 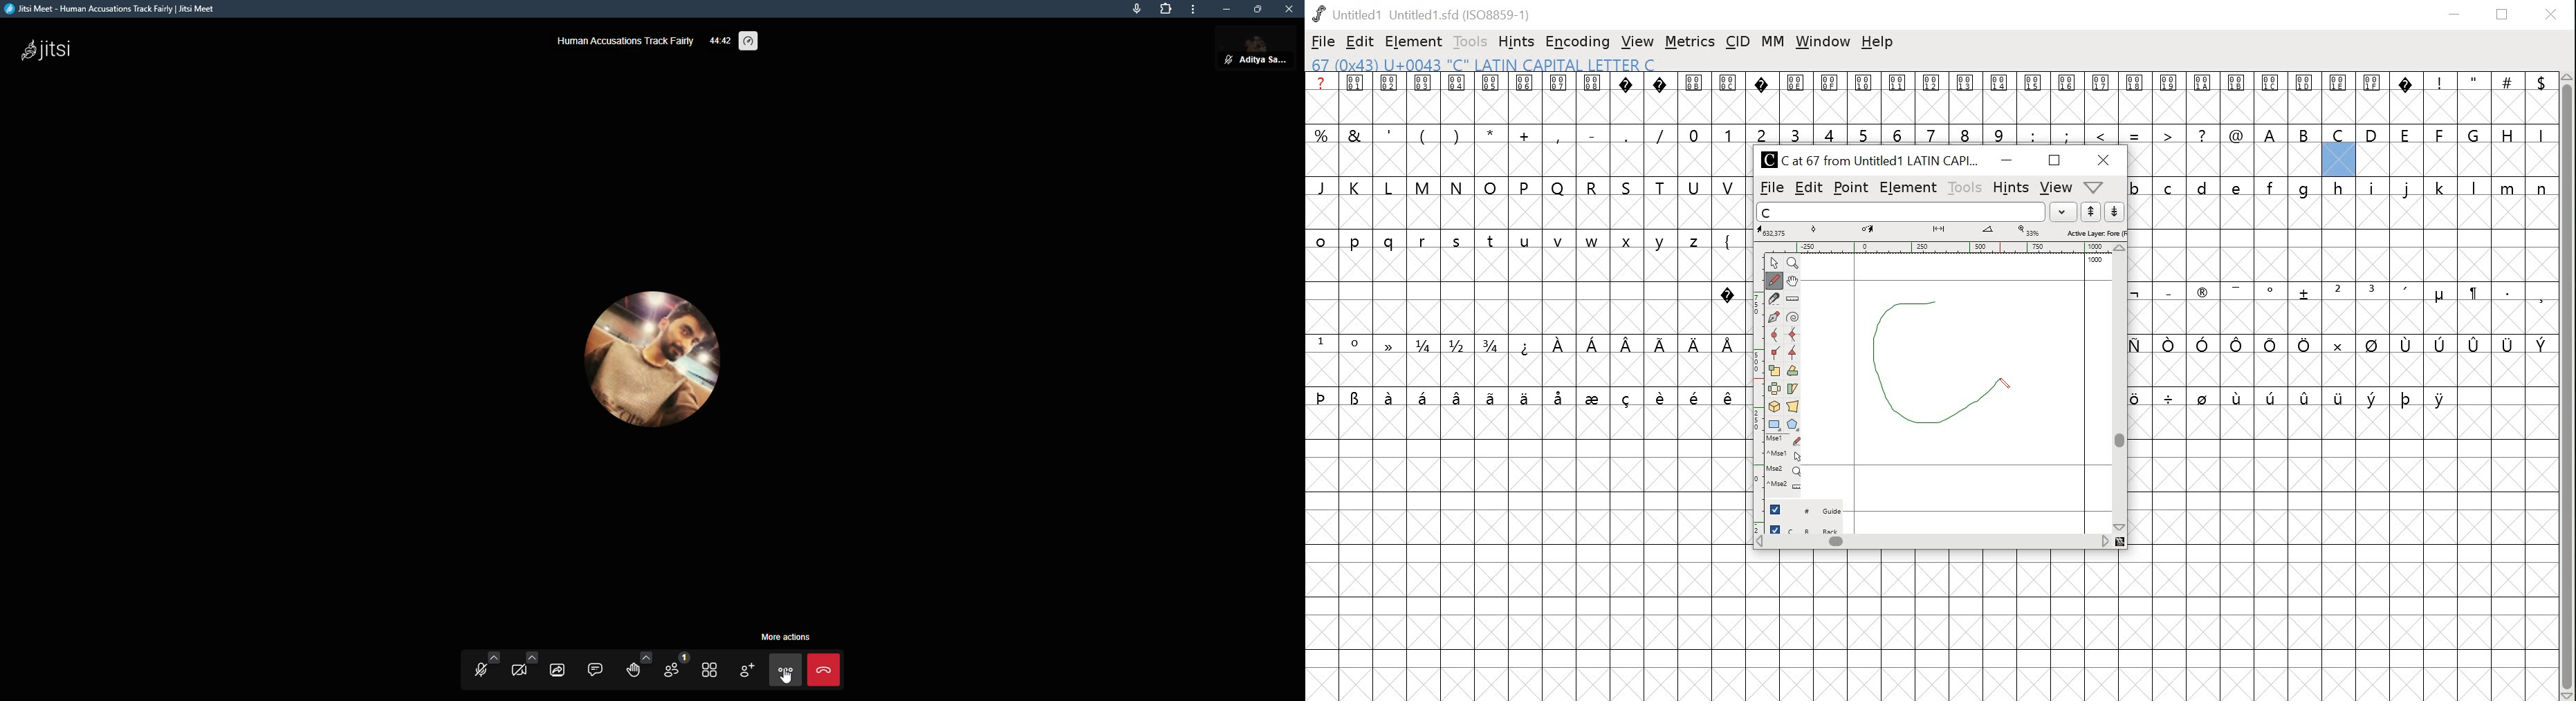 I want to click on HV curve, so click(x=1794, y=336).